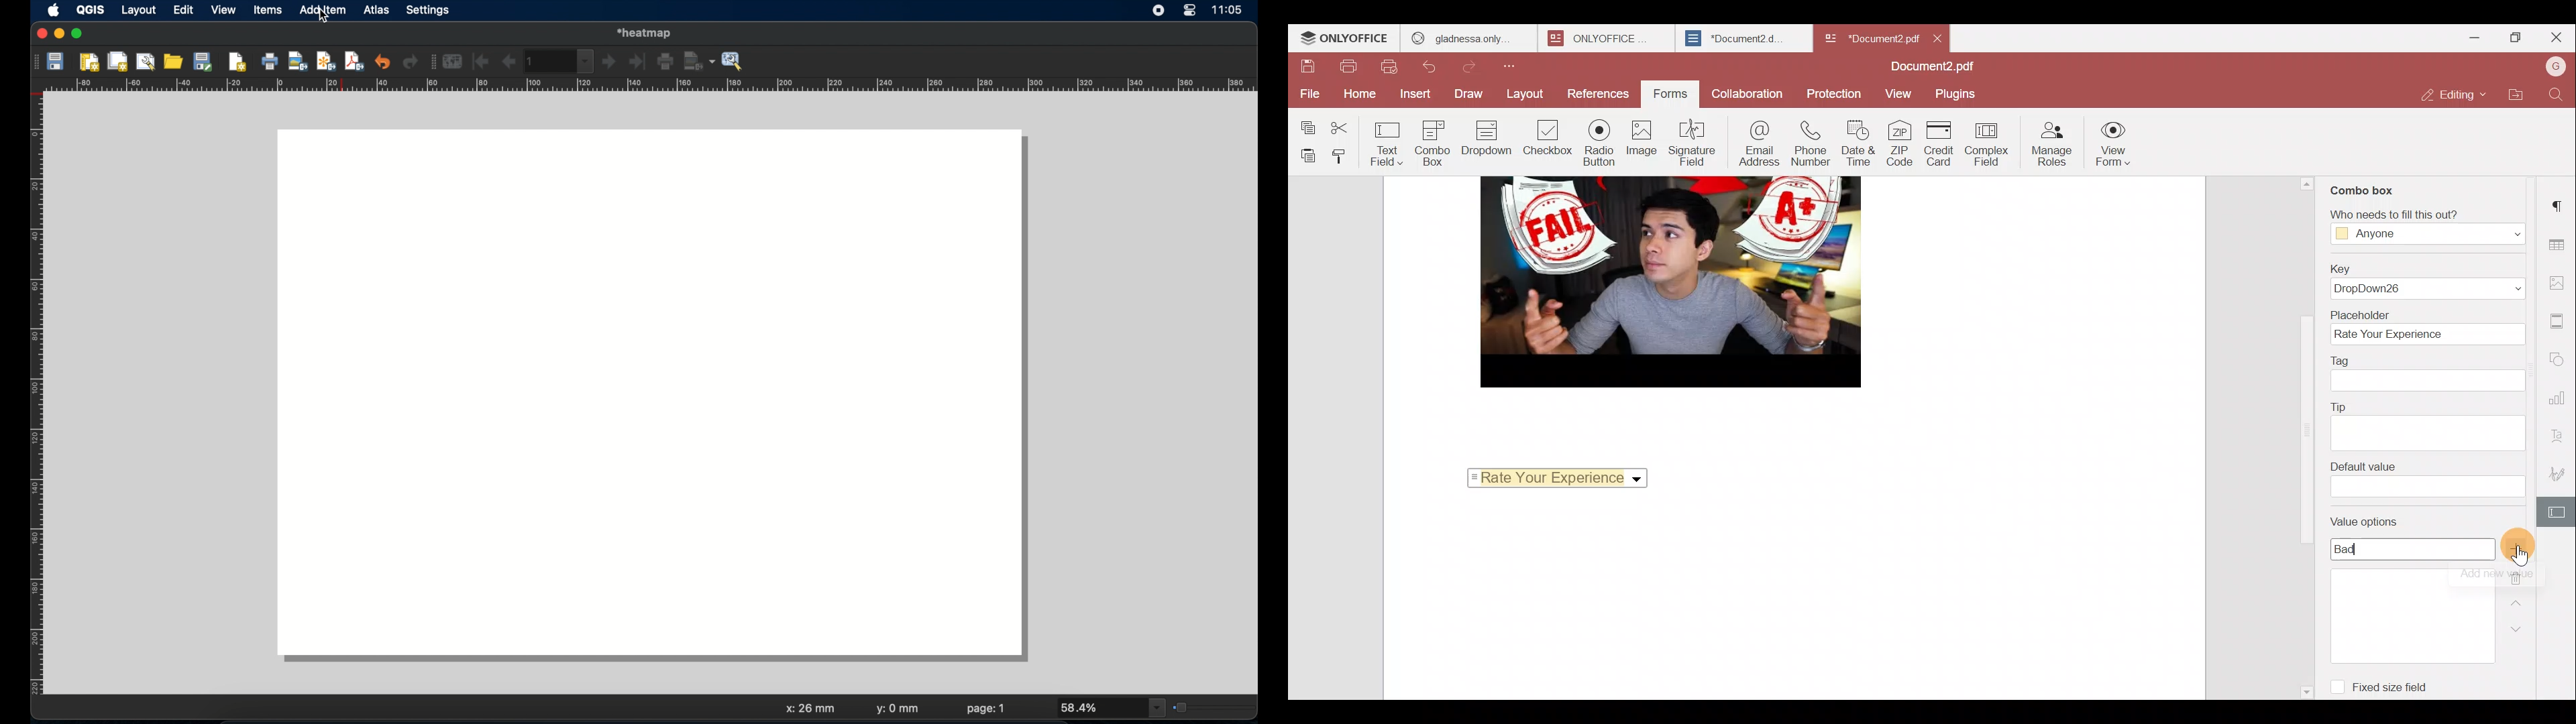  I want to click on ONLYOFFICE, so click(1345, 40).